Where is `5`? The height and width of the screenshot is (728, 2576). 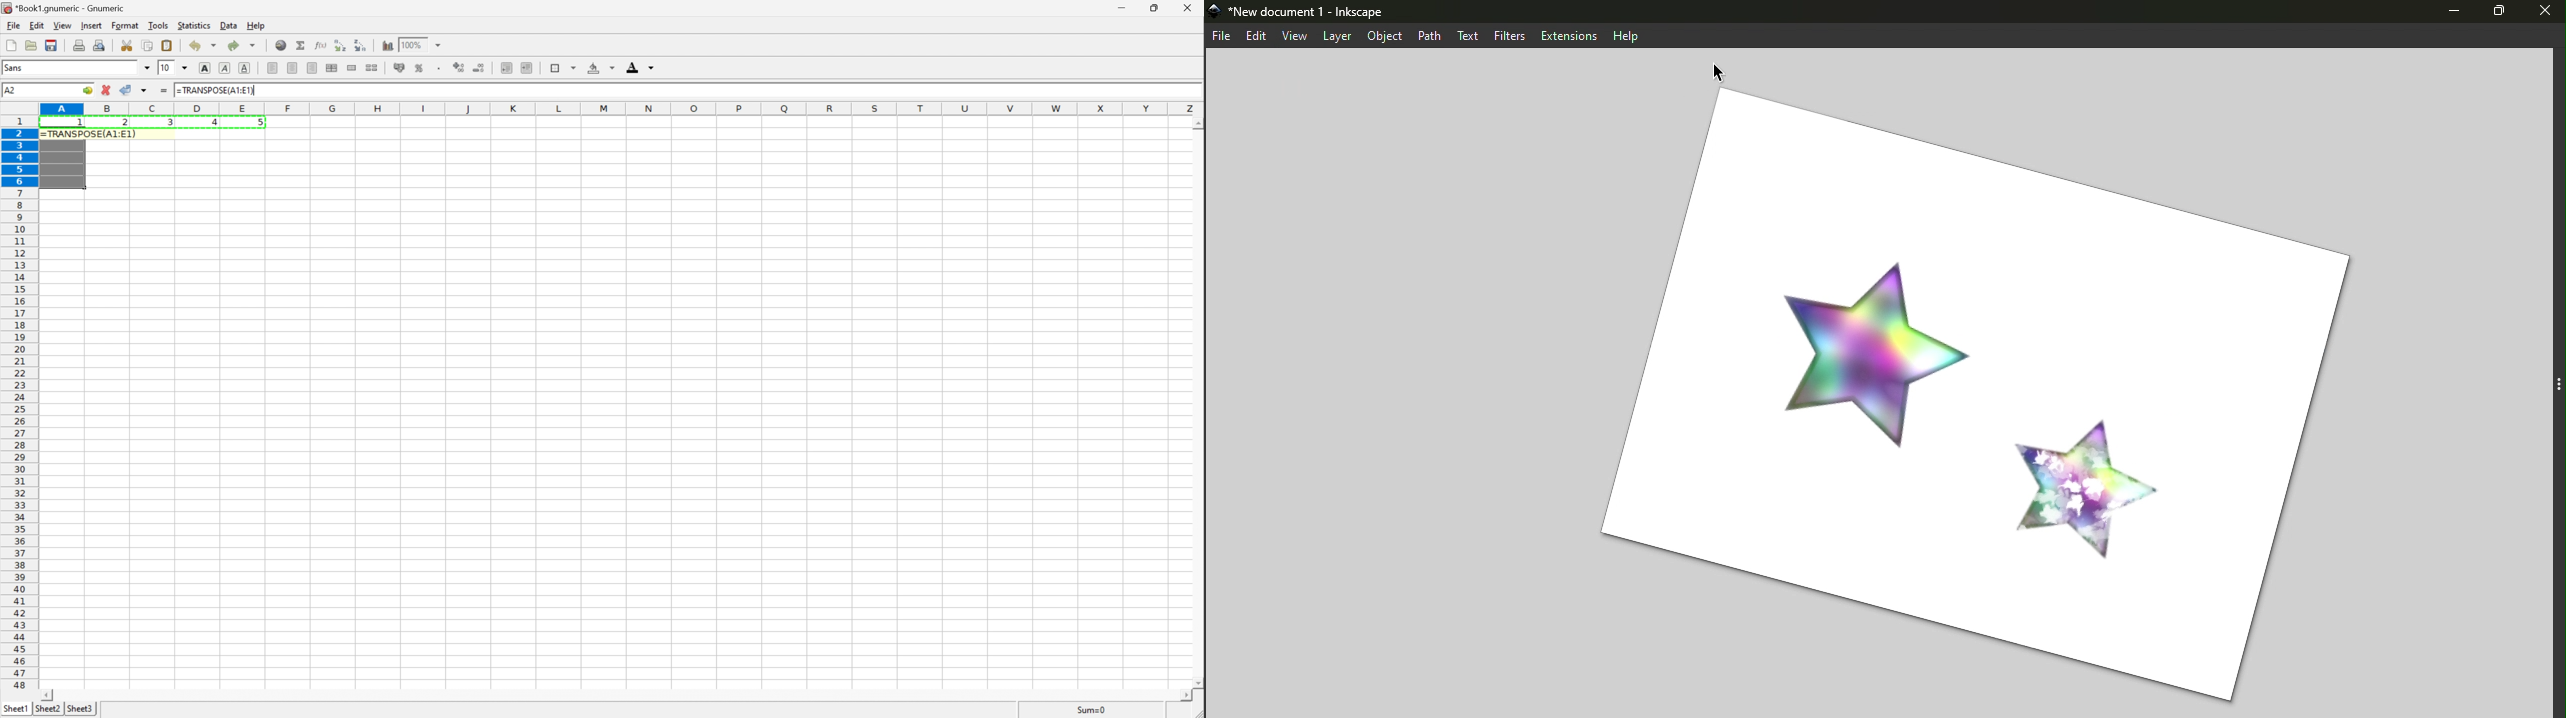
5 is located at coordinates (258, 124).